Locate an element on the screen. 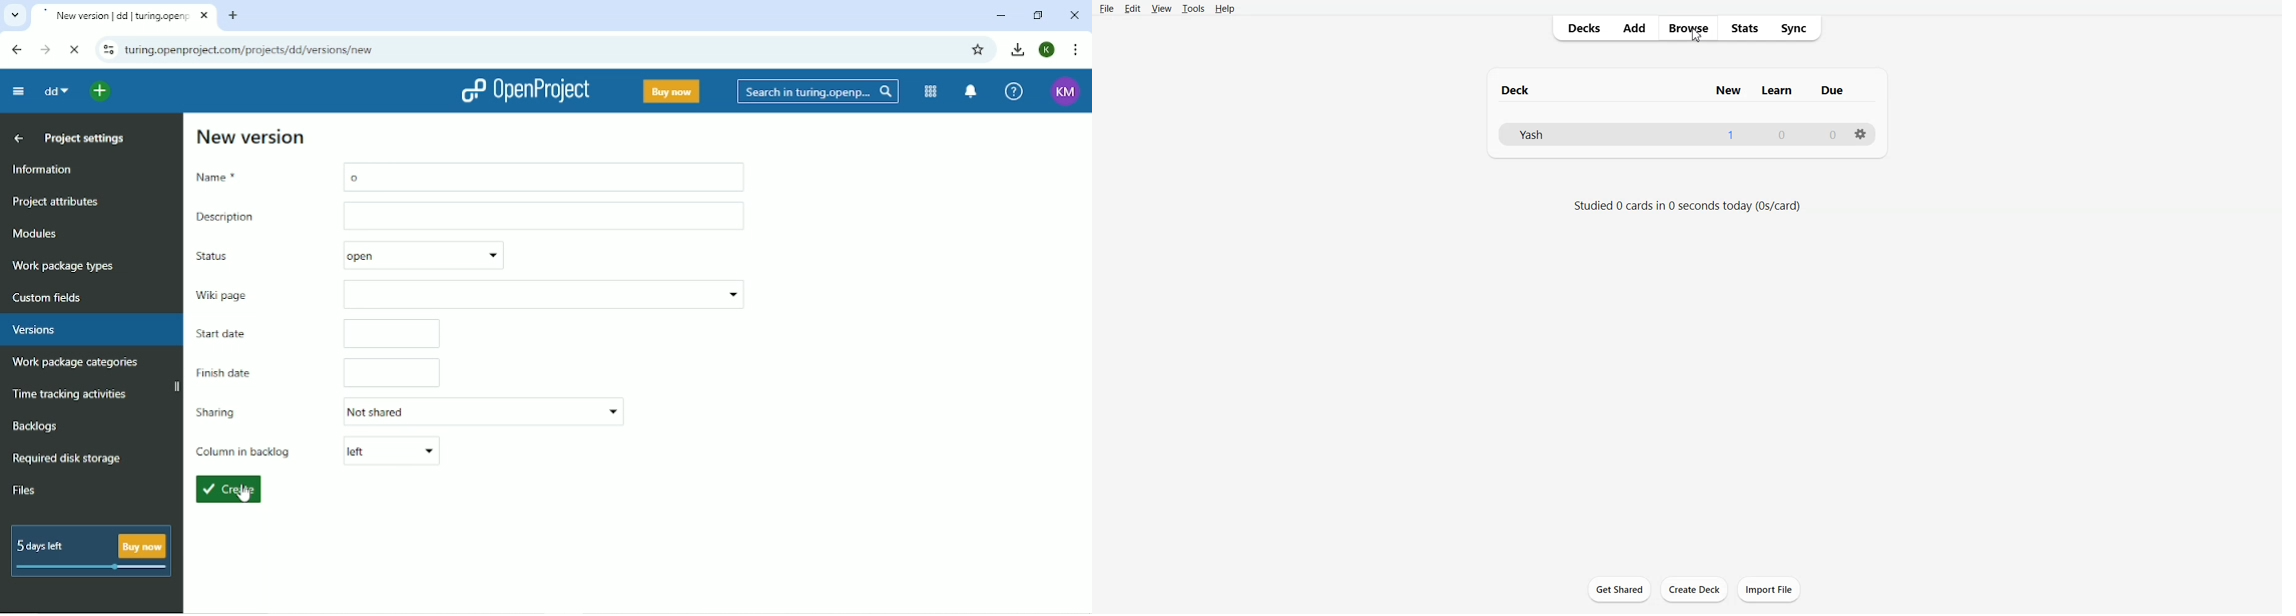  Status is located at coordinates (227, 256).